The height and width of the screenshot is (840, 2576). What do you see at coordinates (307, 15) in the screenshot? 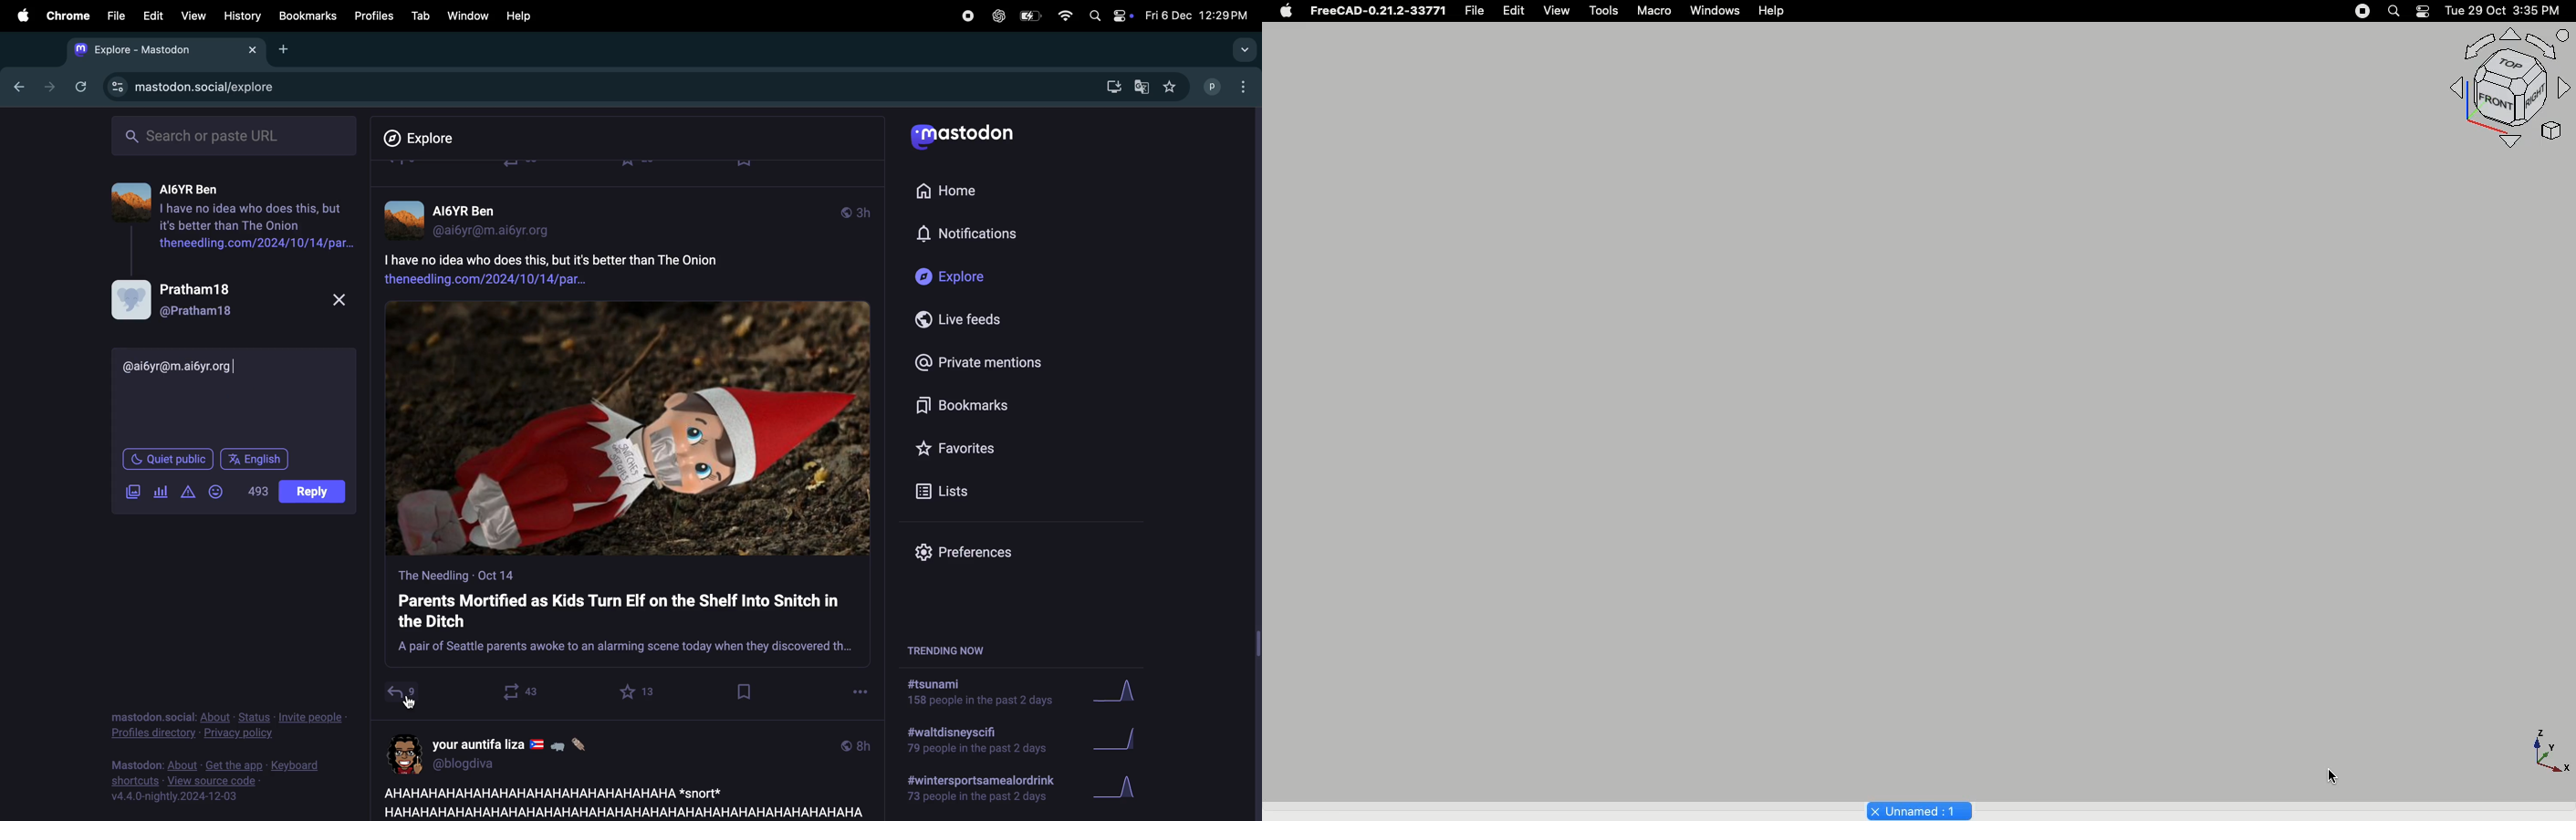
I see `Book mark` at bounding box center [307, 15].